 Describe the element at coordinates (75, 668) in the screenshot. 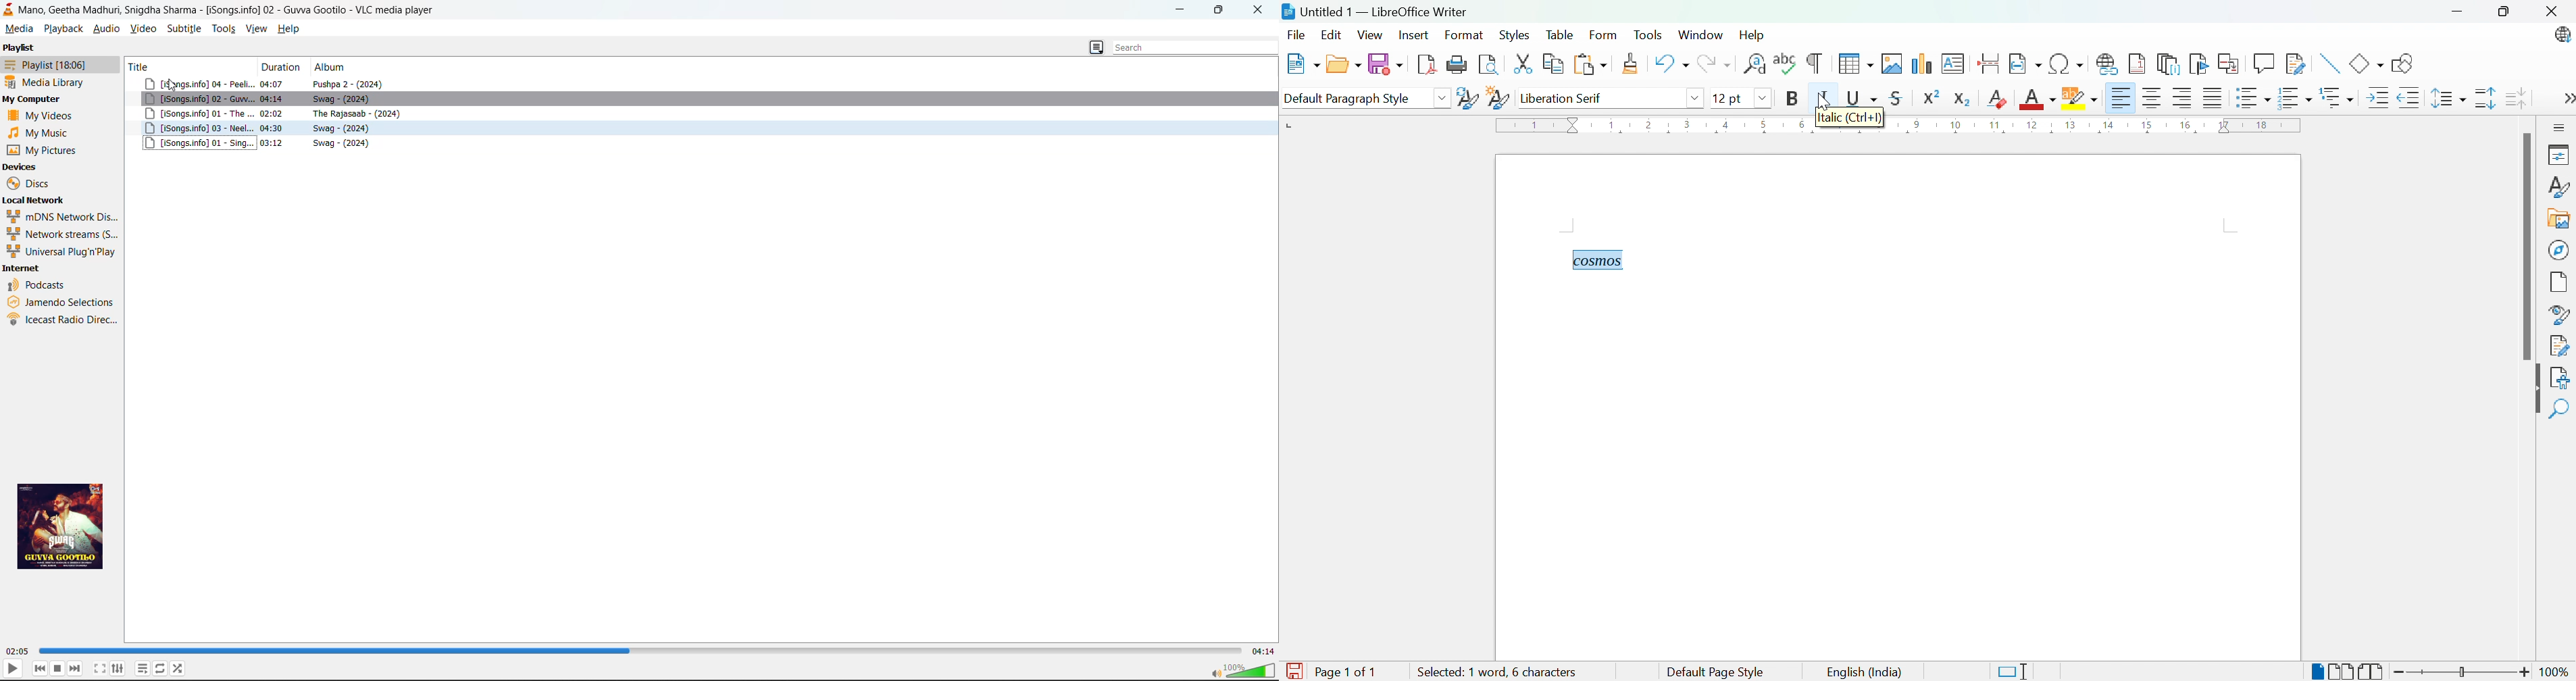

I see `next` at that location.